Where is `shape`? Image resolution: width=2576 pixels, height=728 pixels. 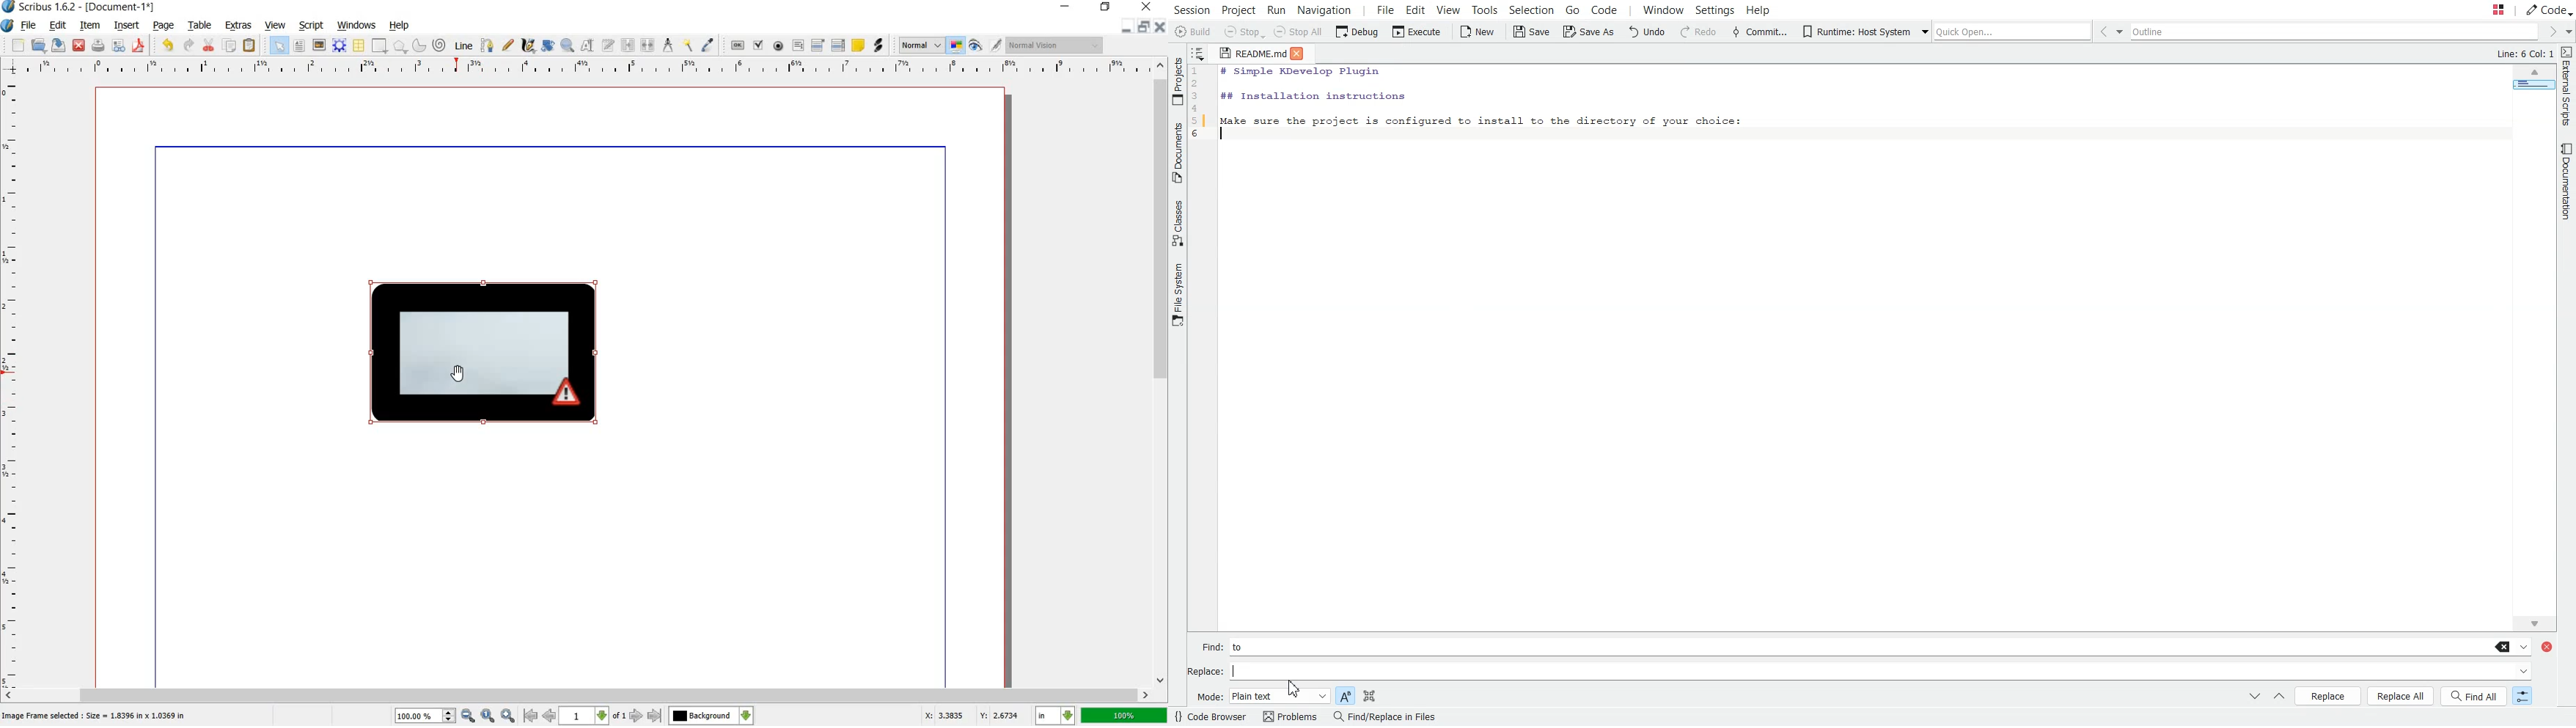 shape is located at coordinates (378, 46).